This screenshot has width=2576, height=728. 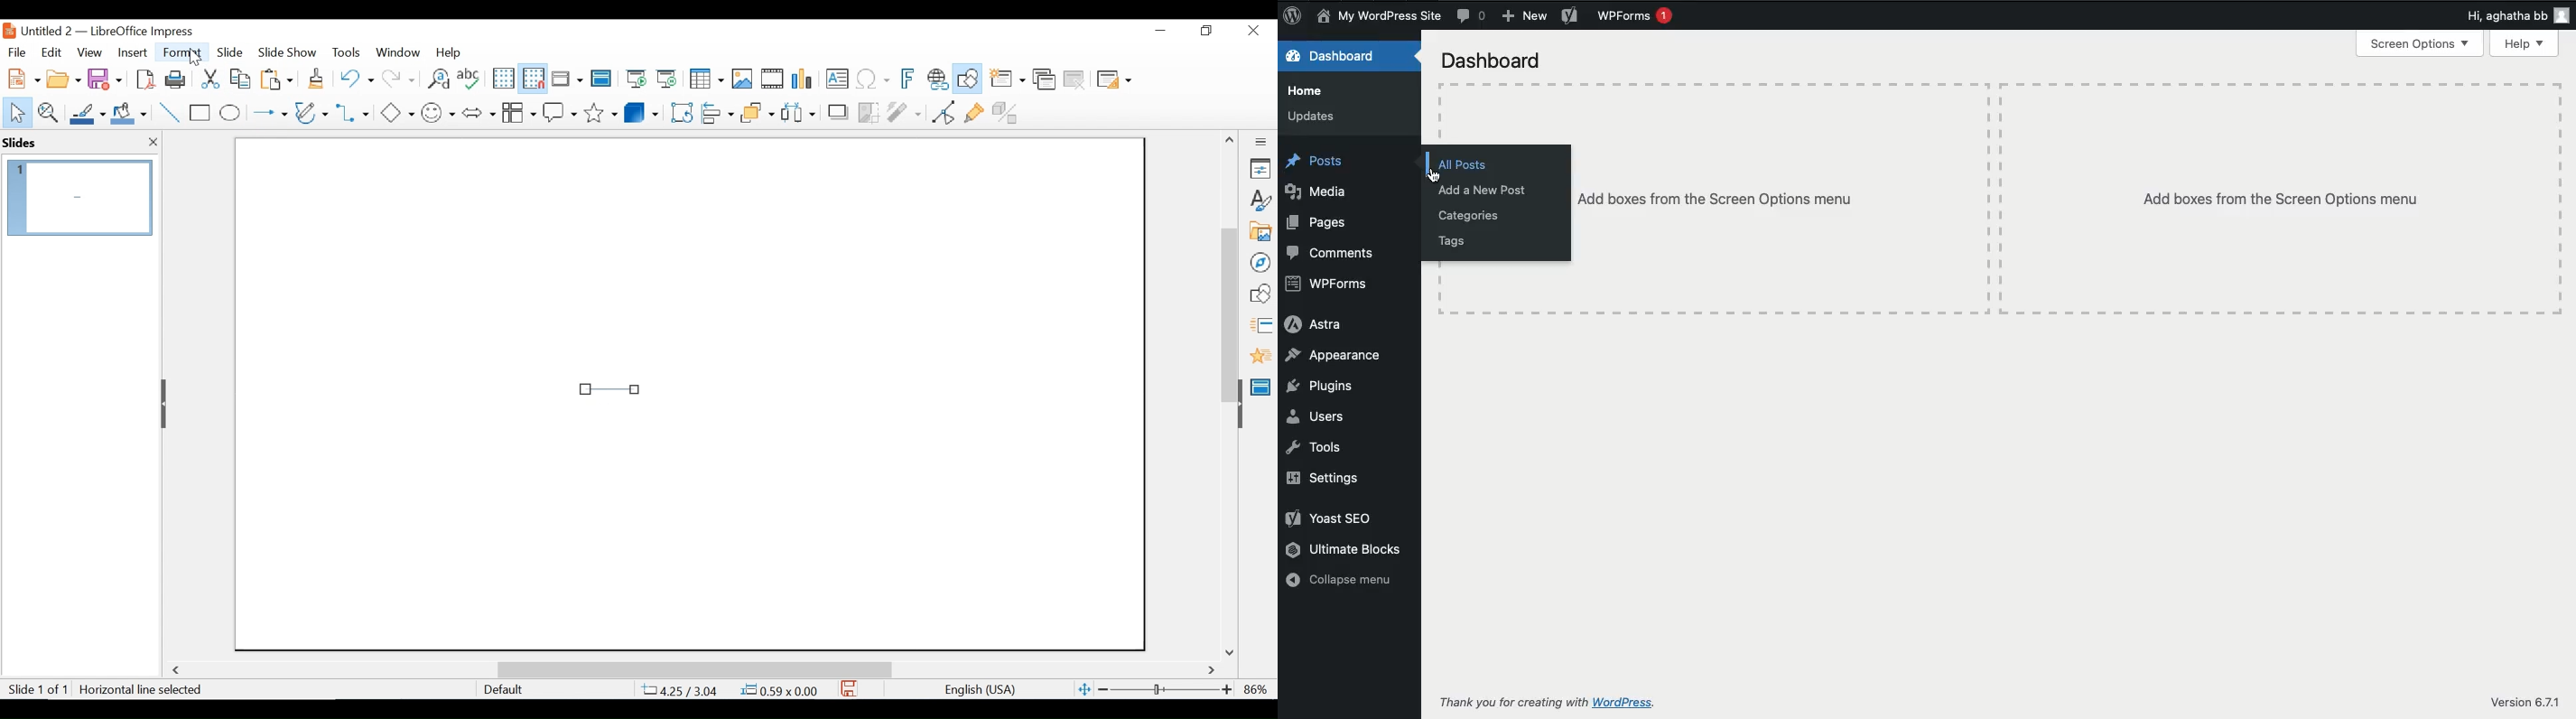 What do you see at coordinates (773, 80) in the screenshot?
I see `Insert Audio or Video` at bounding box center [773, 80].